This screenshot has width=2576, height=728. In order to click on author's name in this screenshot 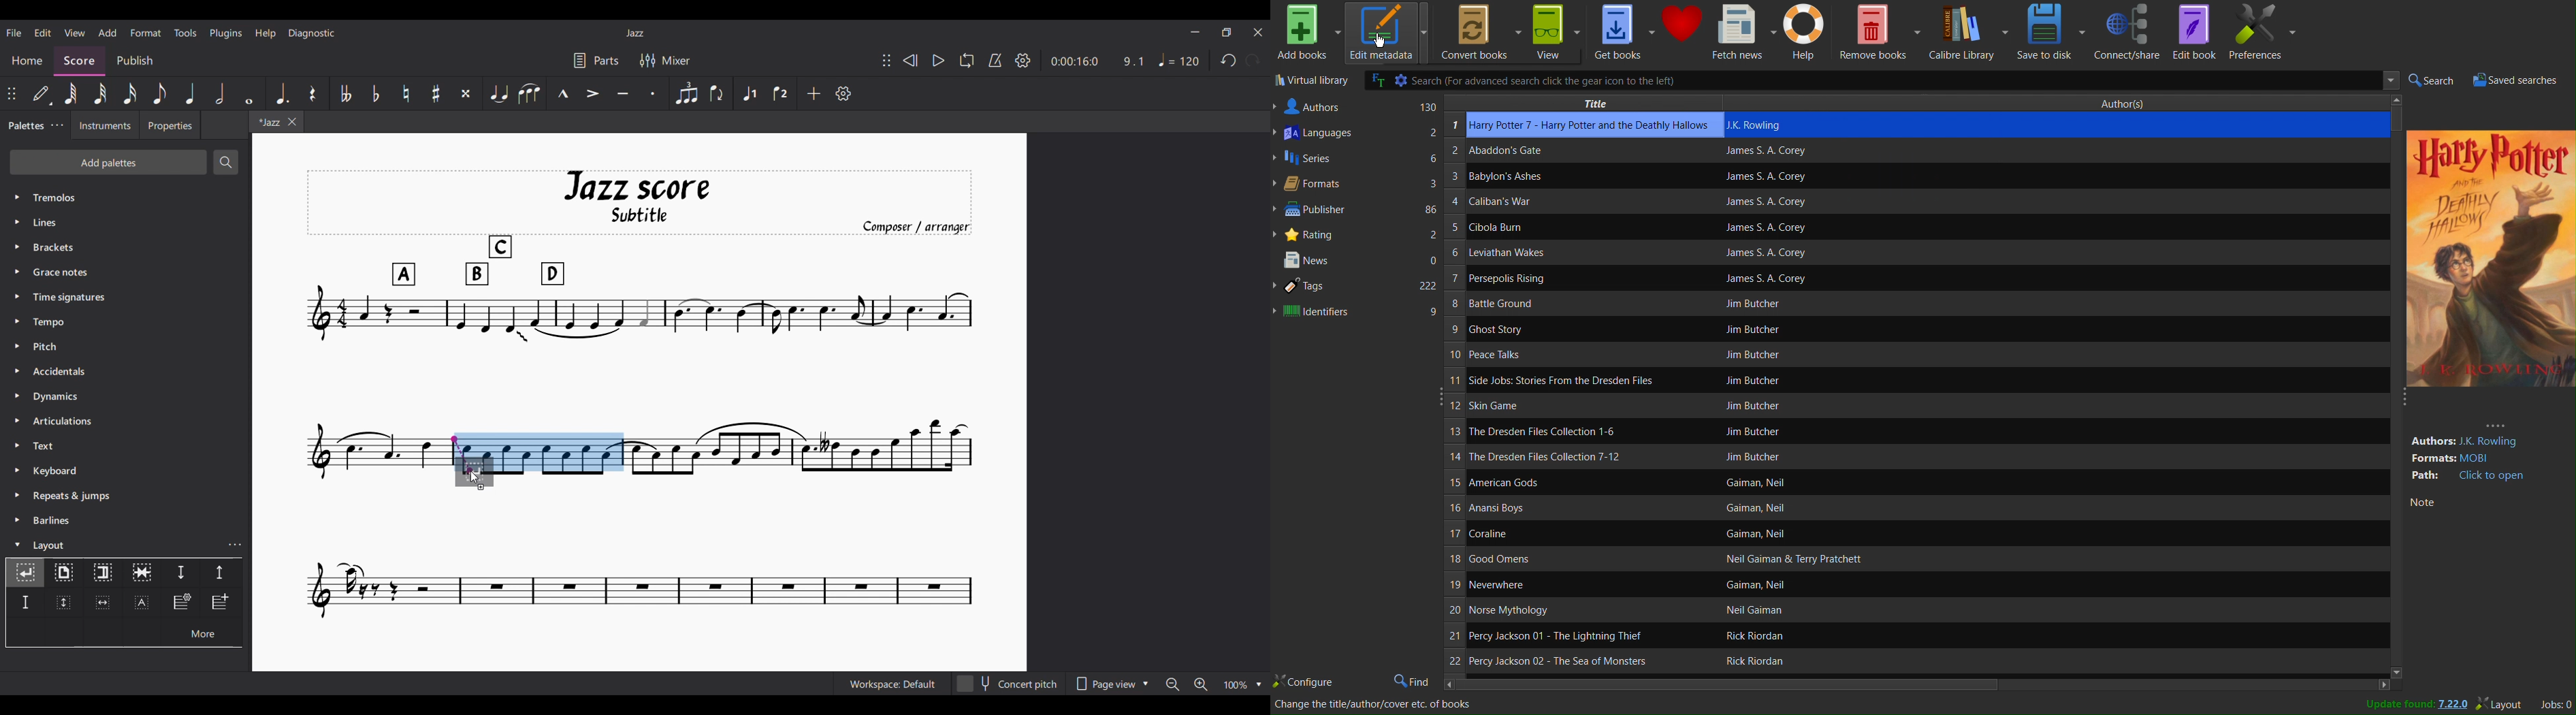, I will do `click(2044, 125)`.